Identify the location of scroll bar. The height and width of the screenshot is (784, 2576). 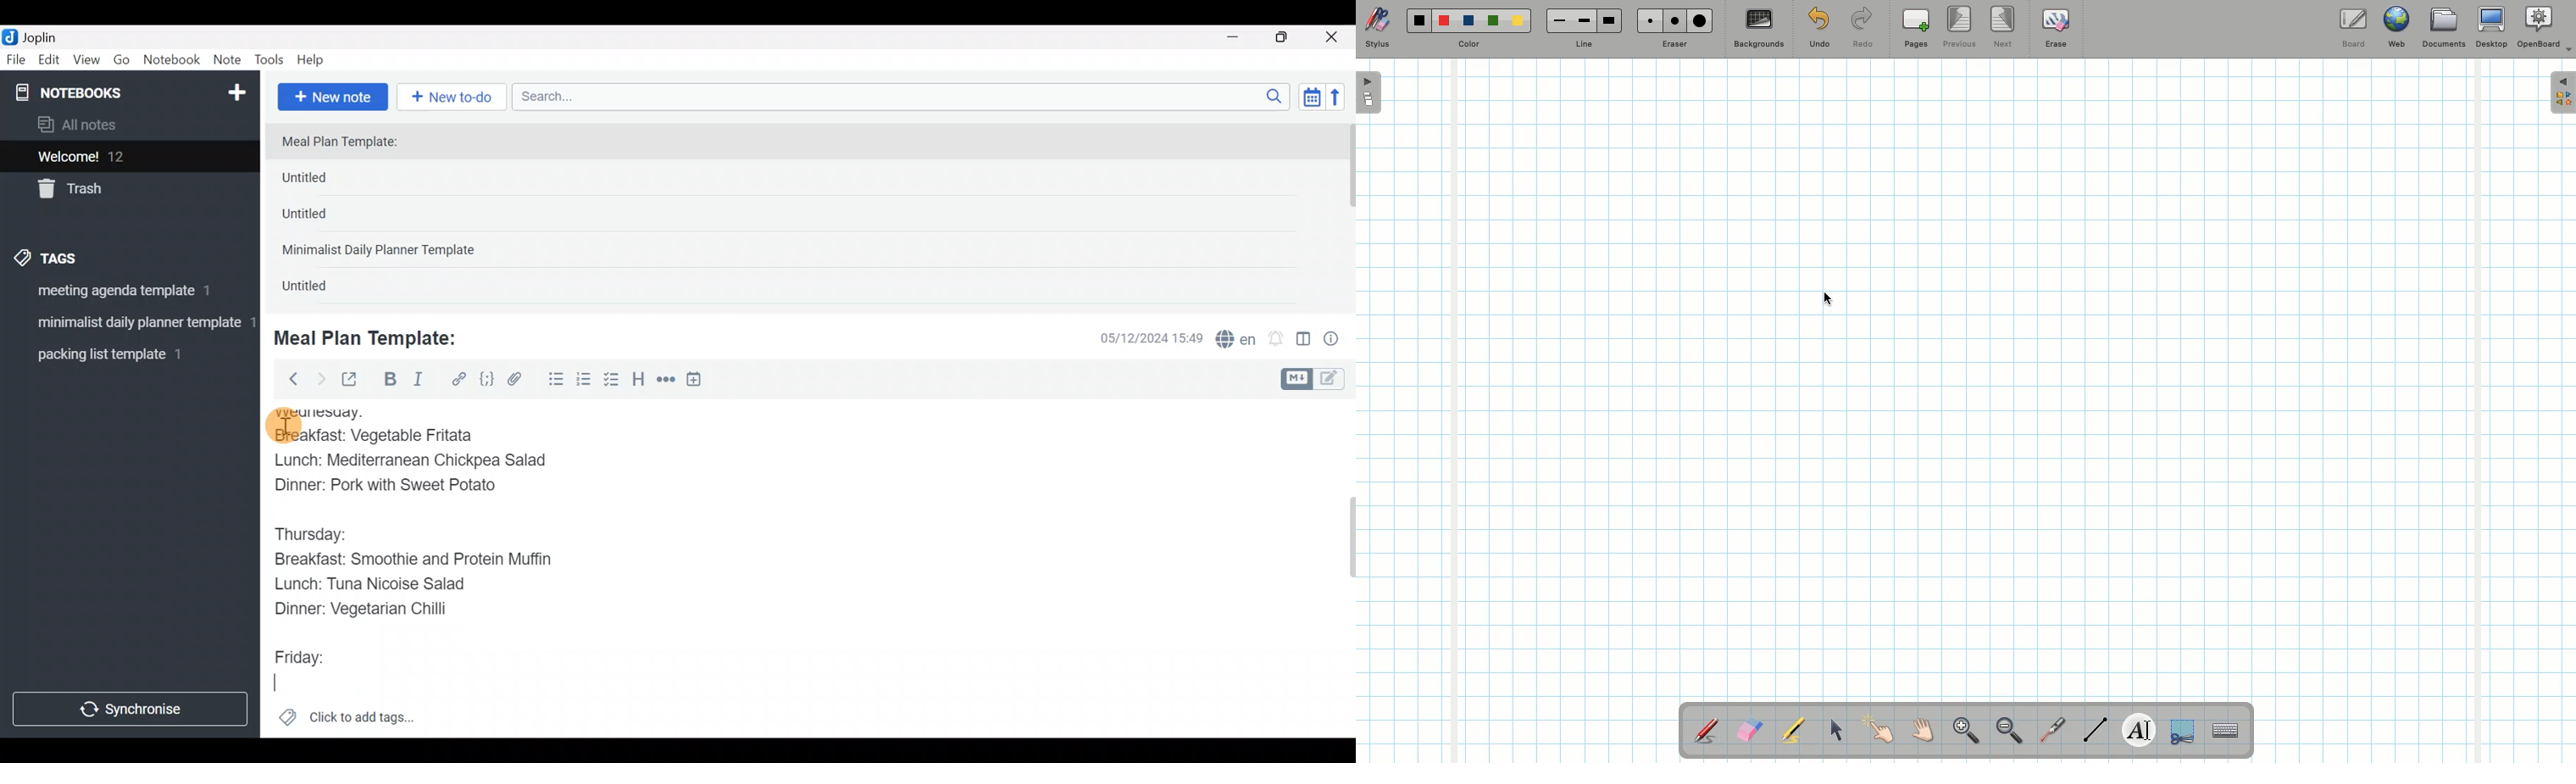
(1347, 213).